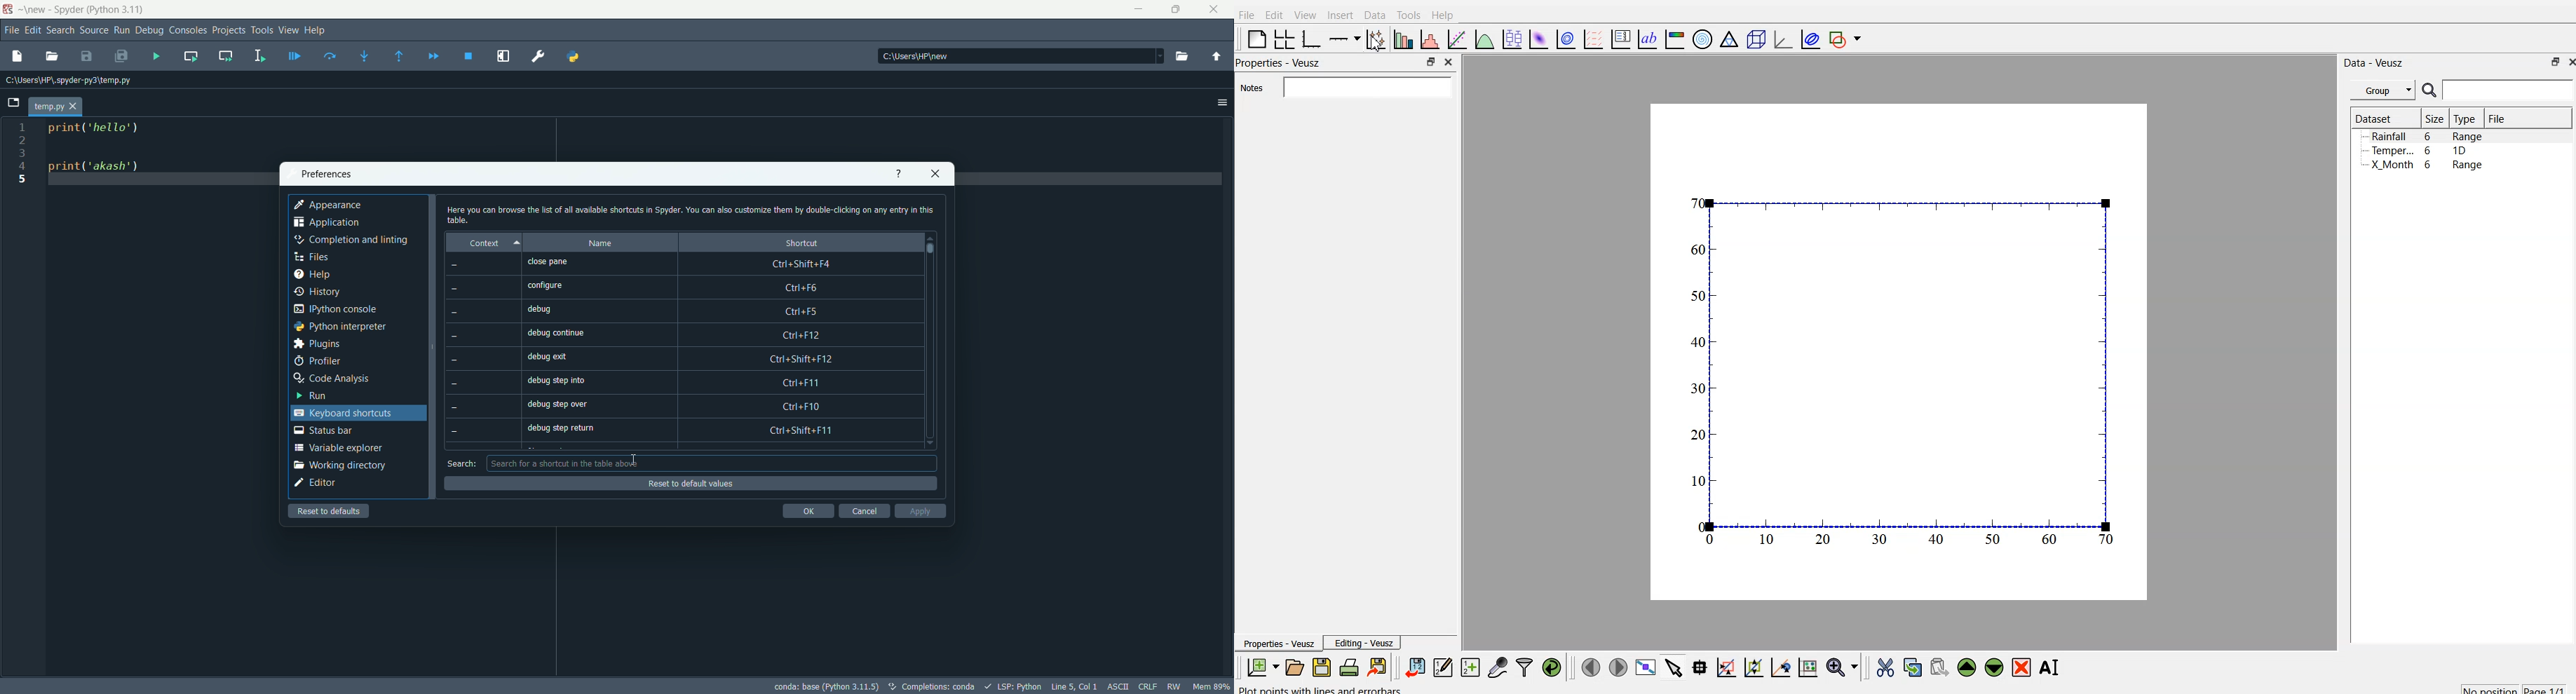 The height and width of the screenshot is (700, 2576). What do you see at coordinates (431, 55) in the screenshot?
I see `continue execution untill next break point` at bounding box center [431, 55].